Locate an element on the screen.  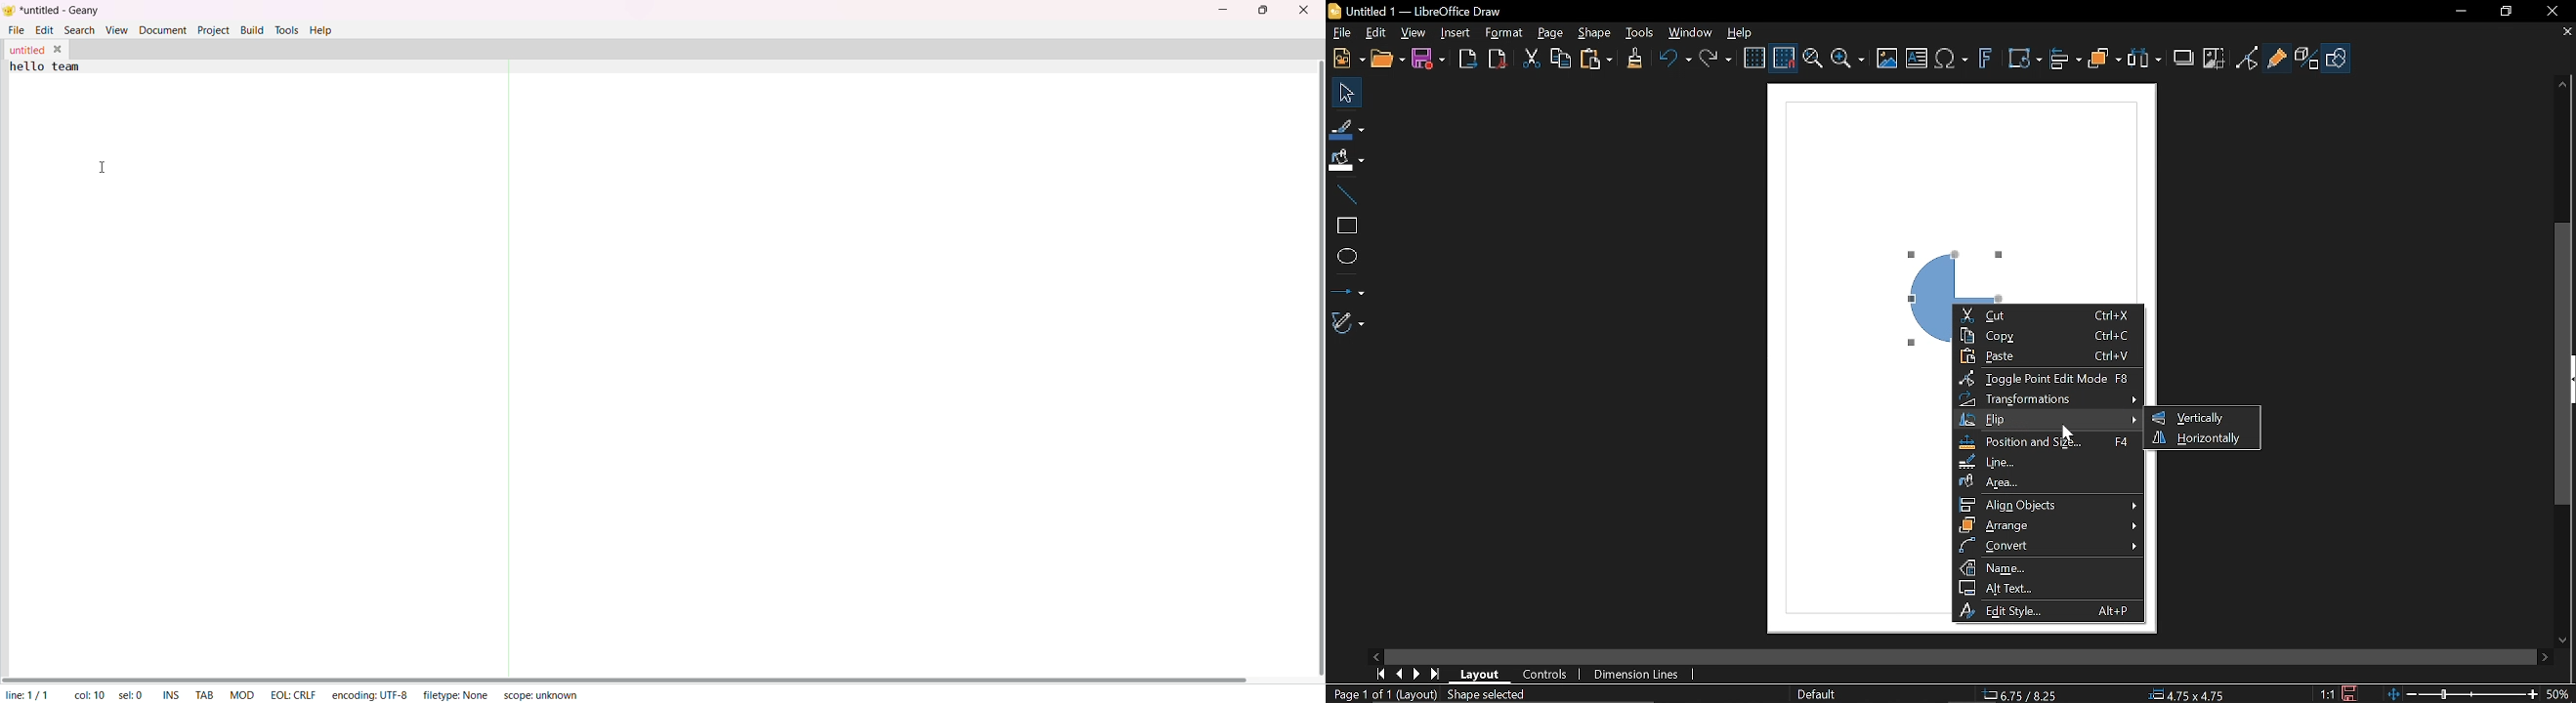
Untitled 1 -- LibreOffice Draw is located at coordinates (1435, 10).